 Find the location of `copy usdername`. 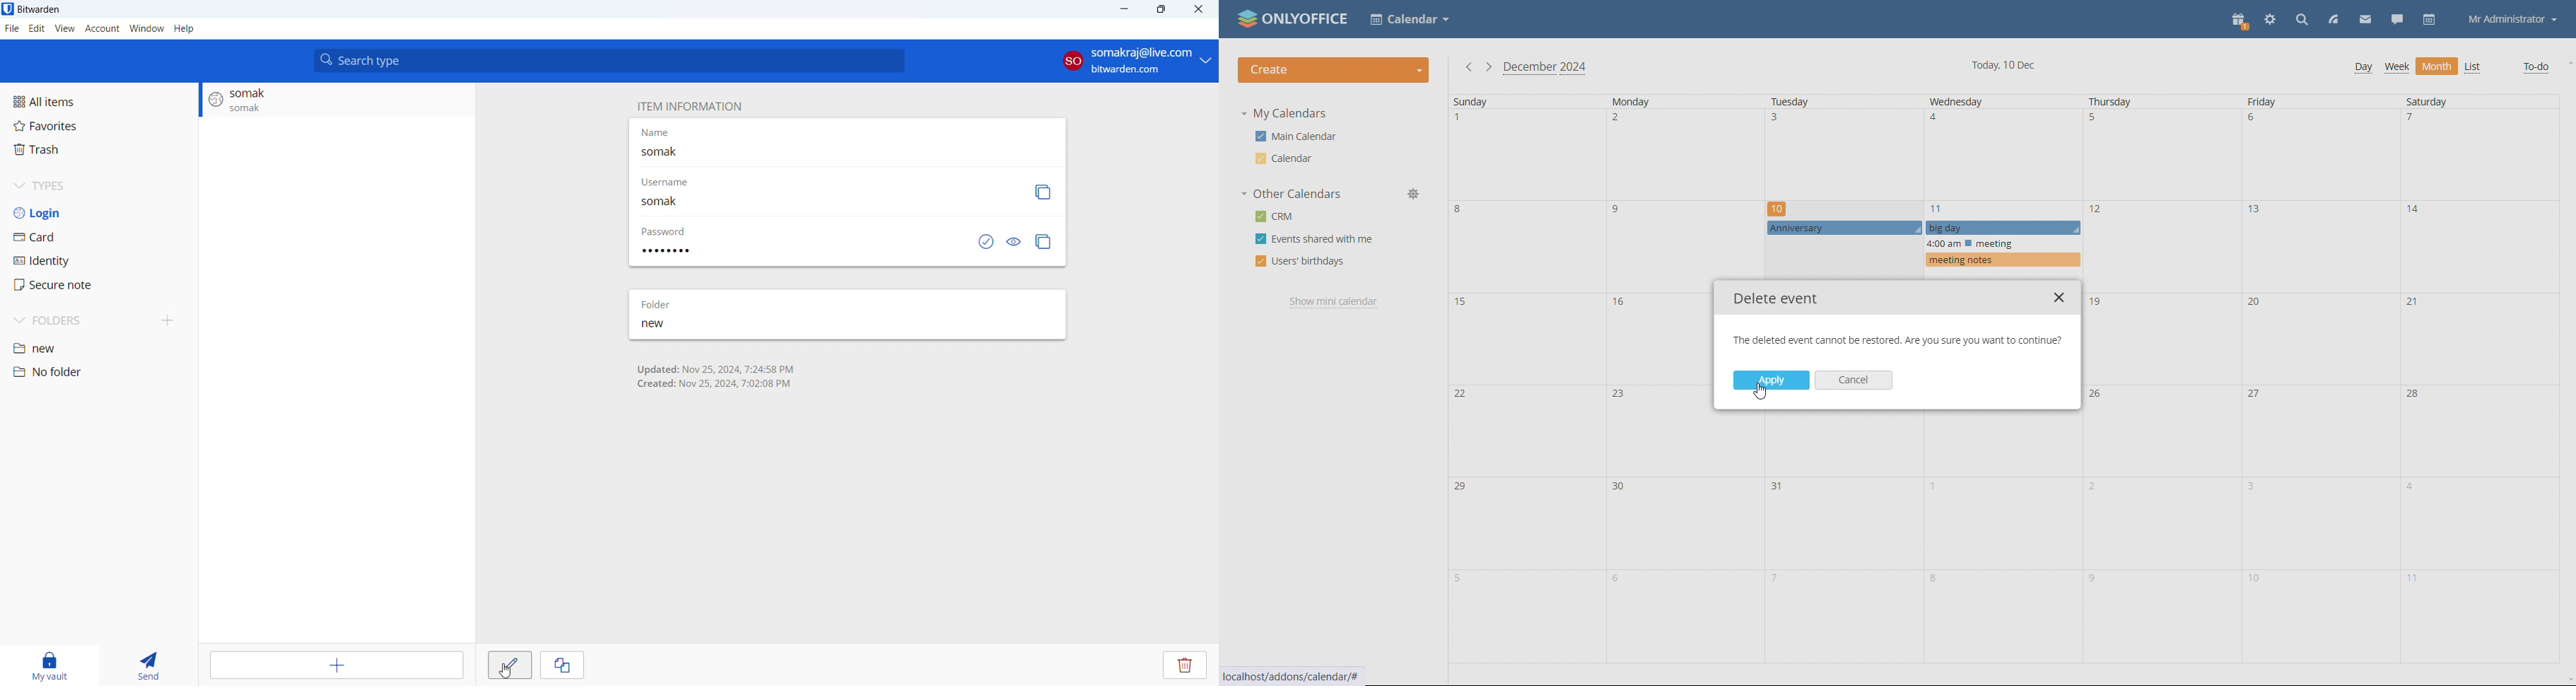

copy usdername is located at coordinates (1042, 192).